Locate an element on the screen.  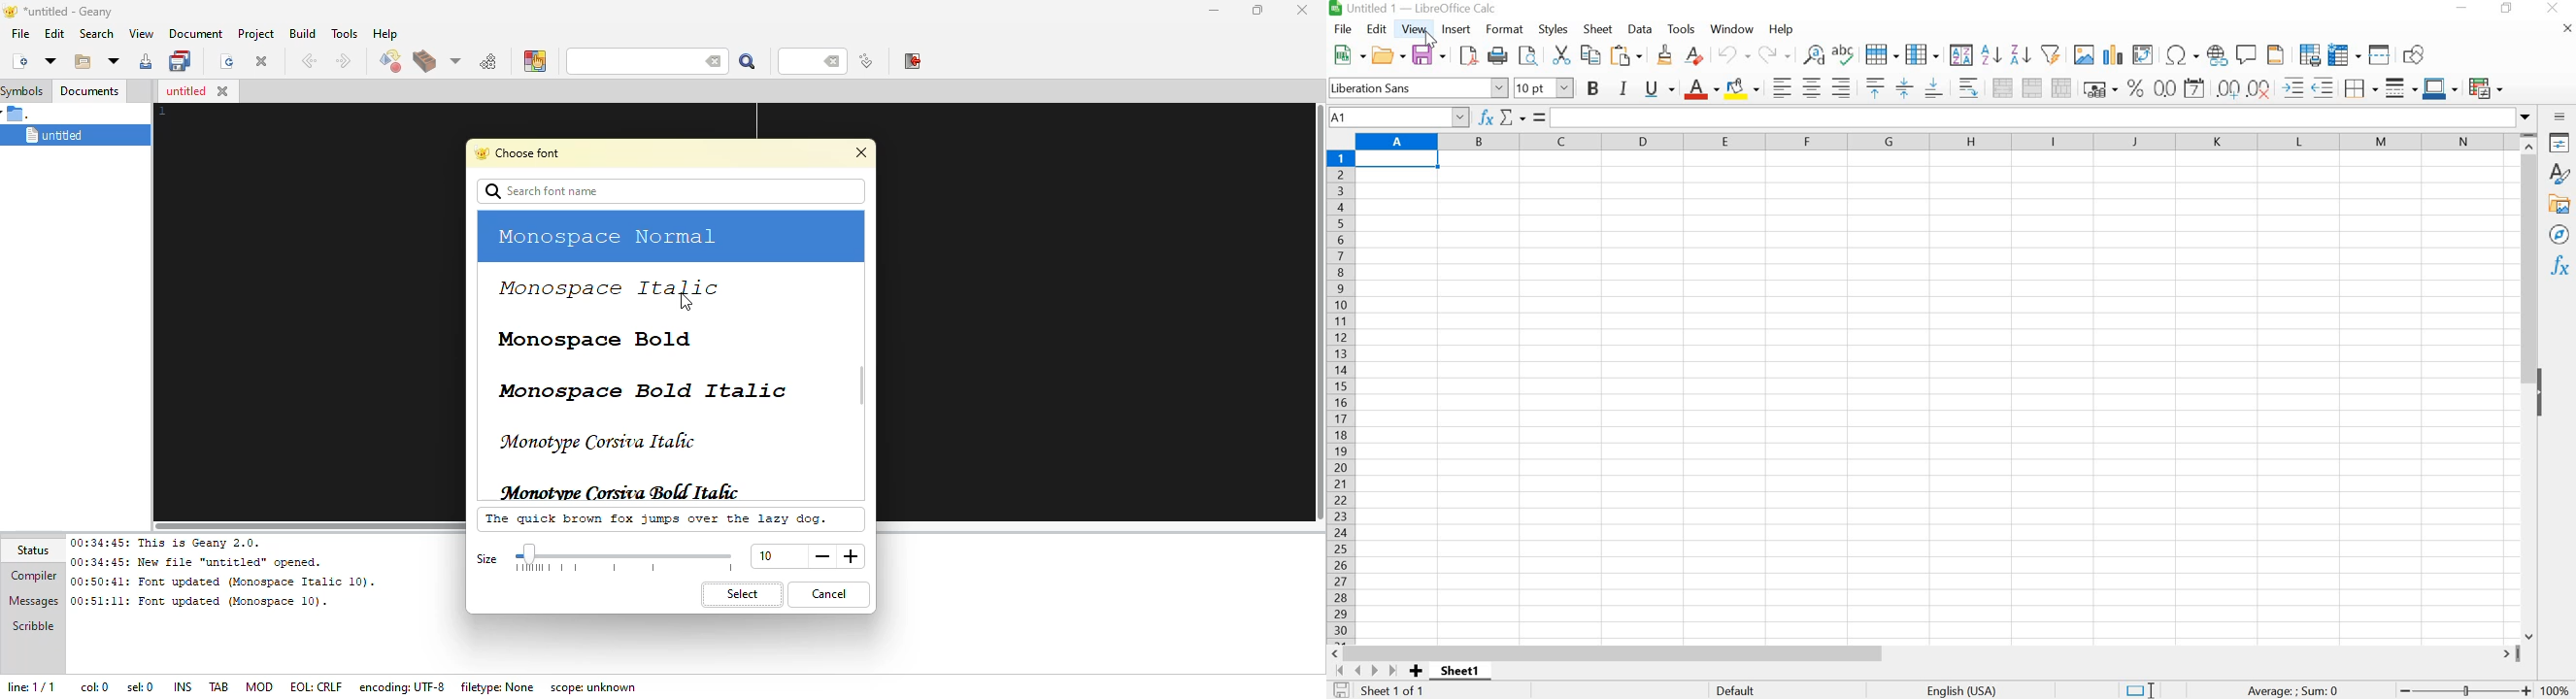
ADD SHEET is located at coordinates (1417, 672).